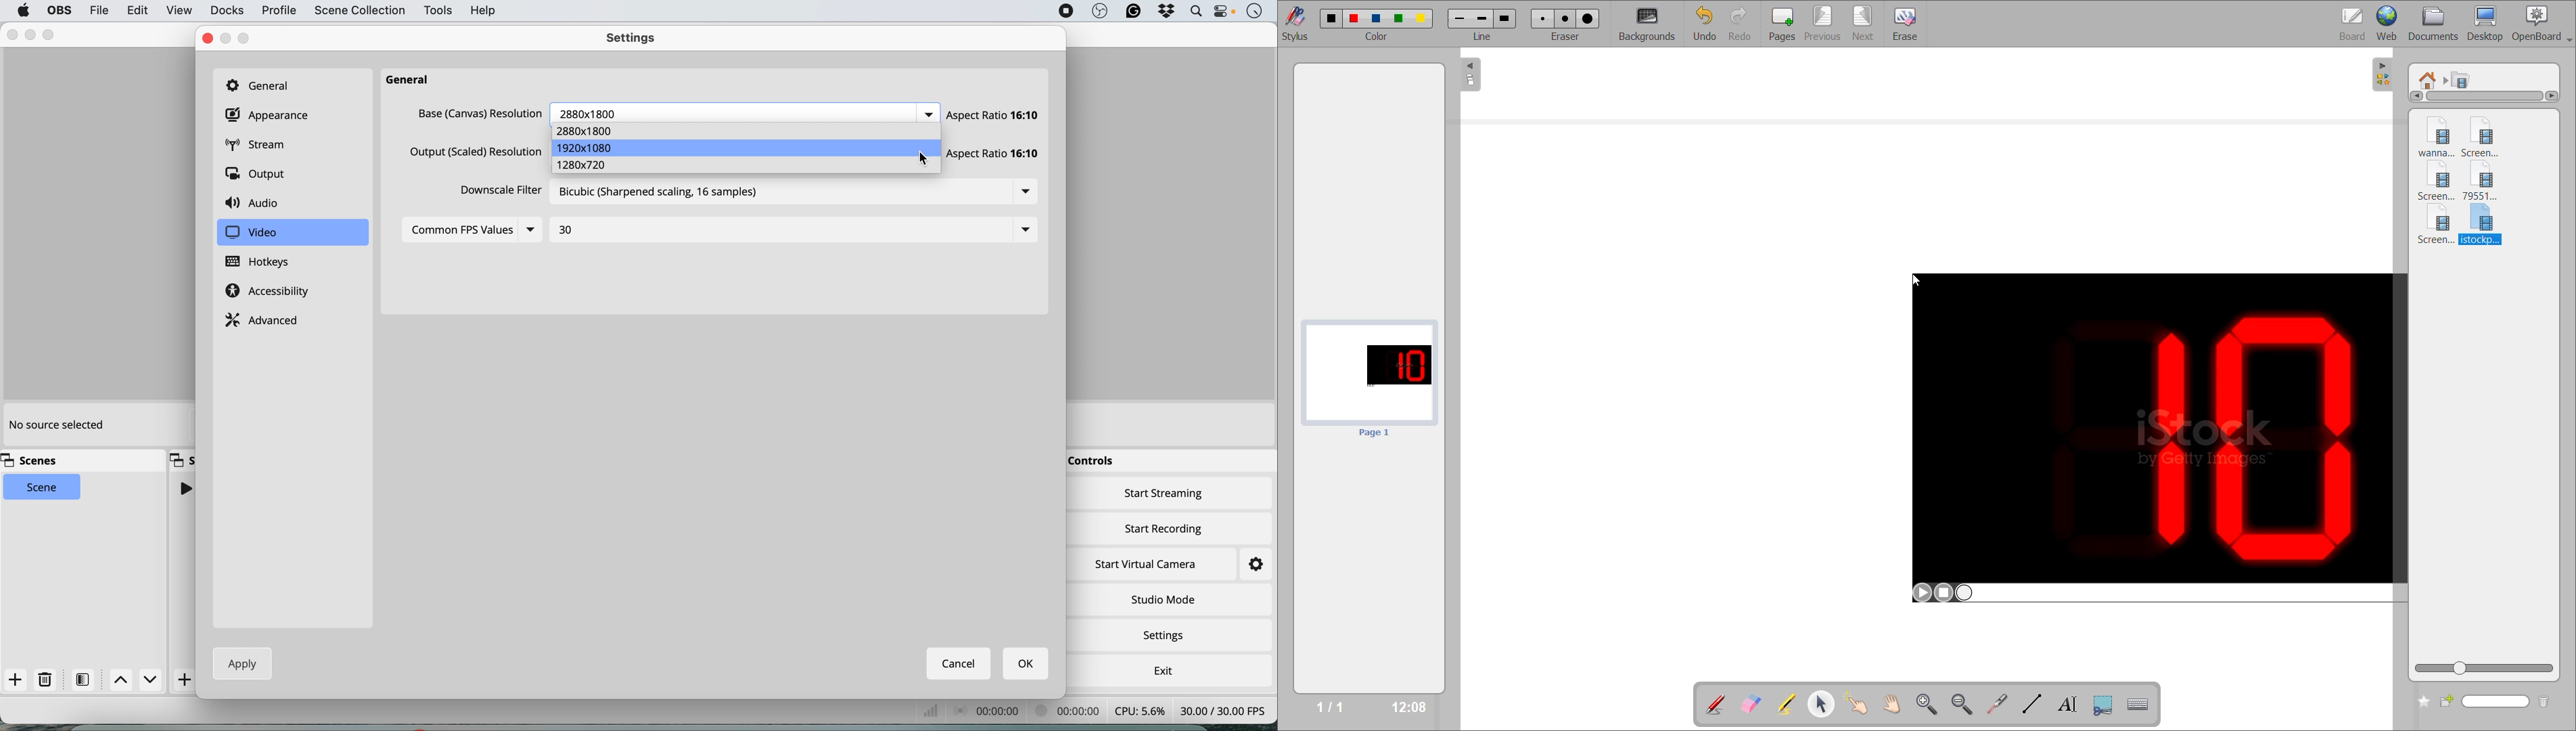 The width and height of the screenshot is (2576, 756). What do you see at coordinates (1031, 191) in the screenshot?
I see `List item` at bounding box center [1031, 191].